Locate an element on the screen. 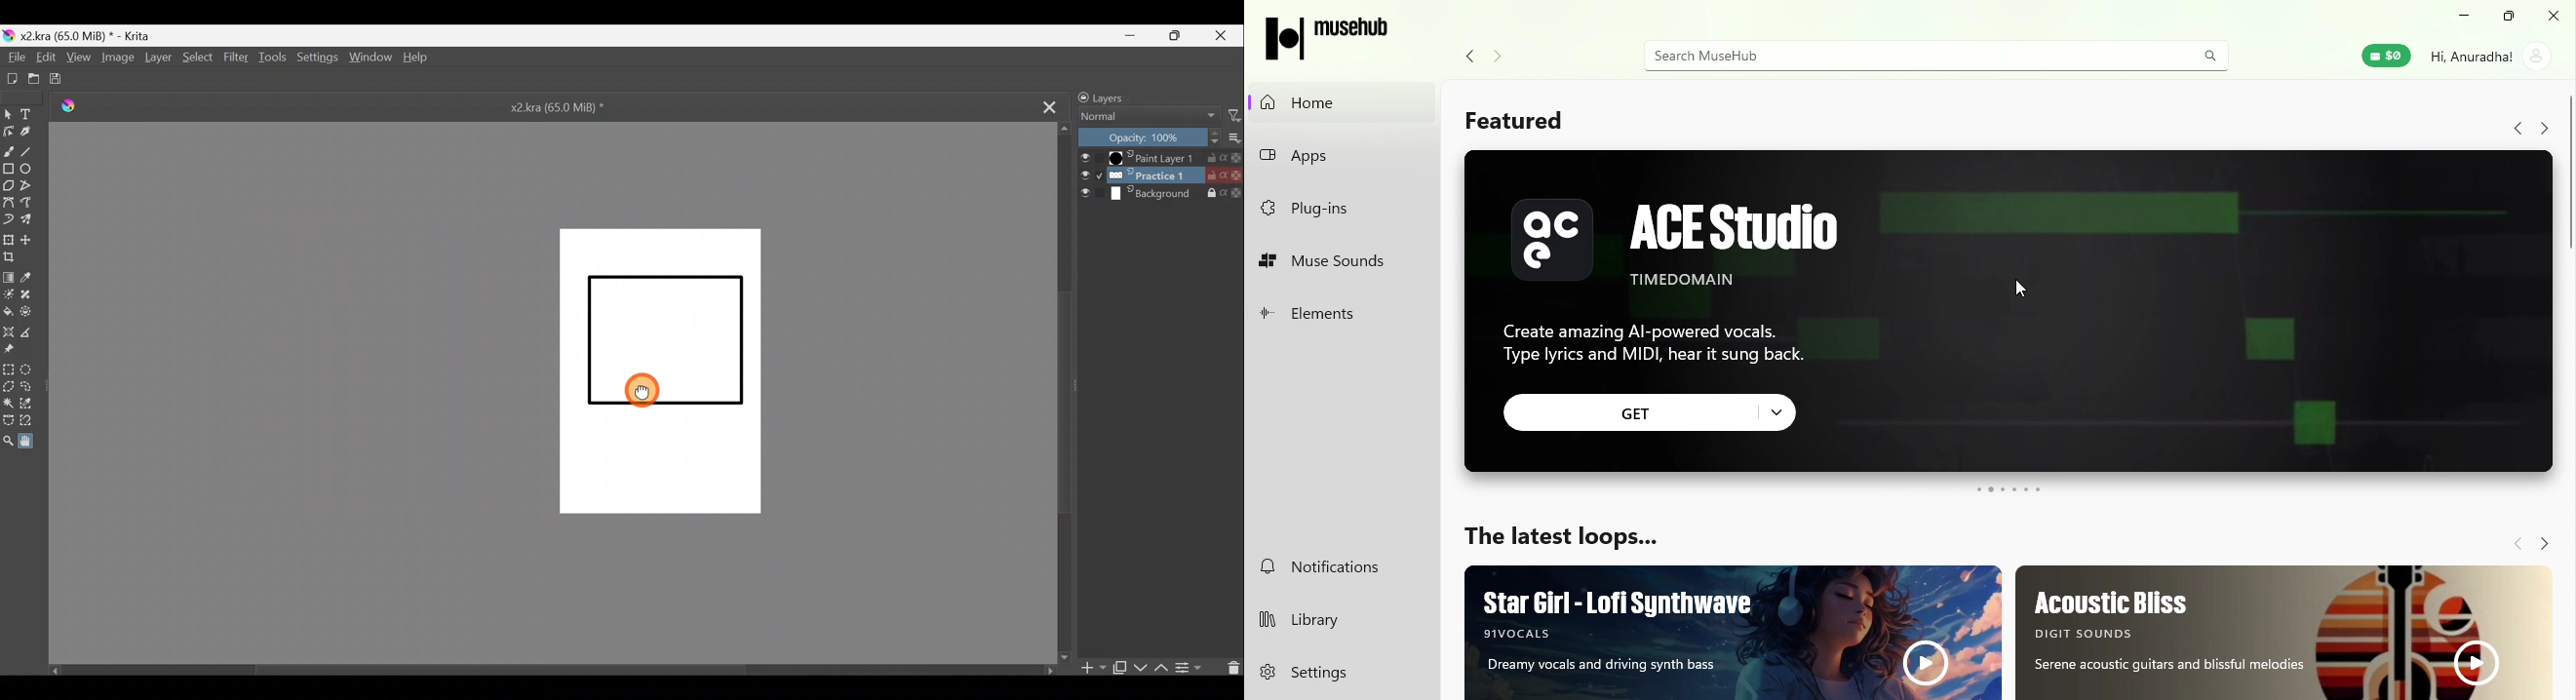 The height and width of the screenshot is (700, 2576). Window is located at coordinates (369, 58).